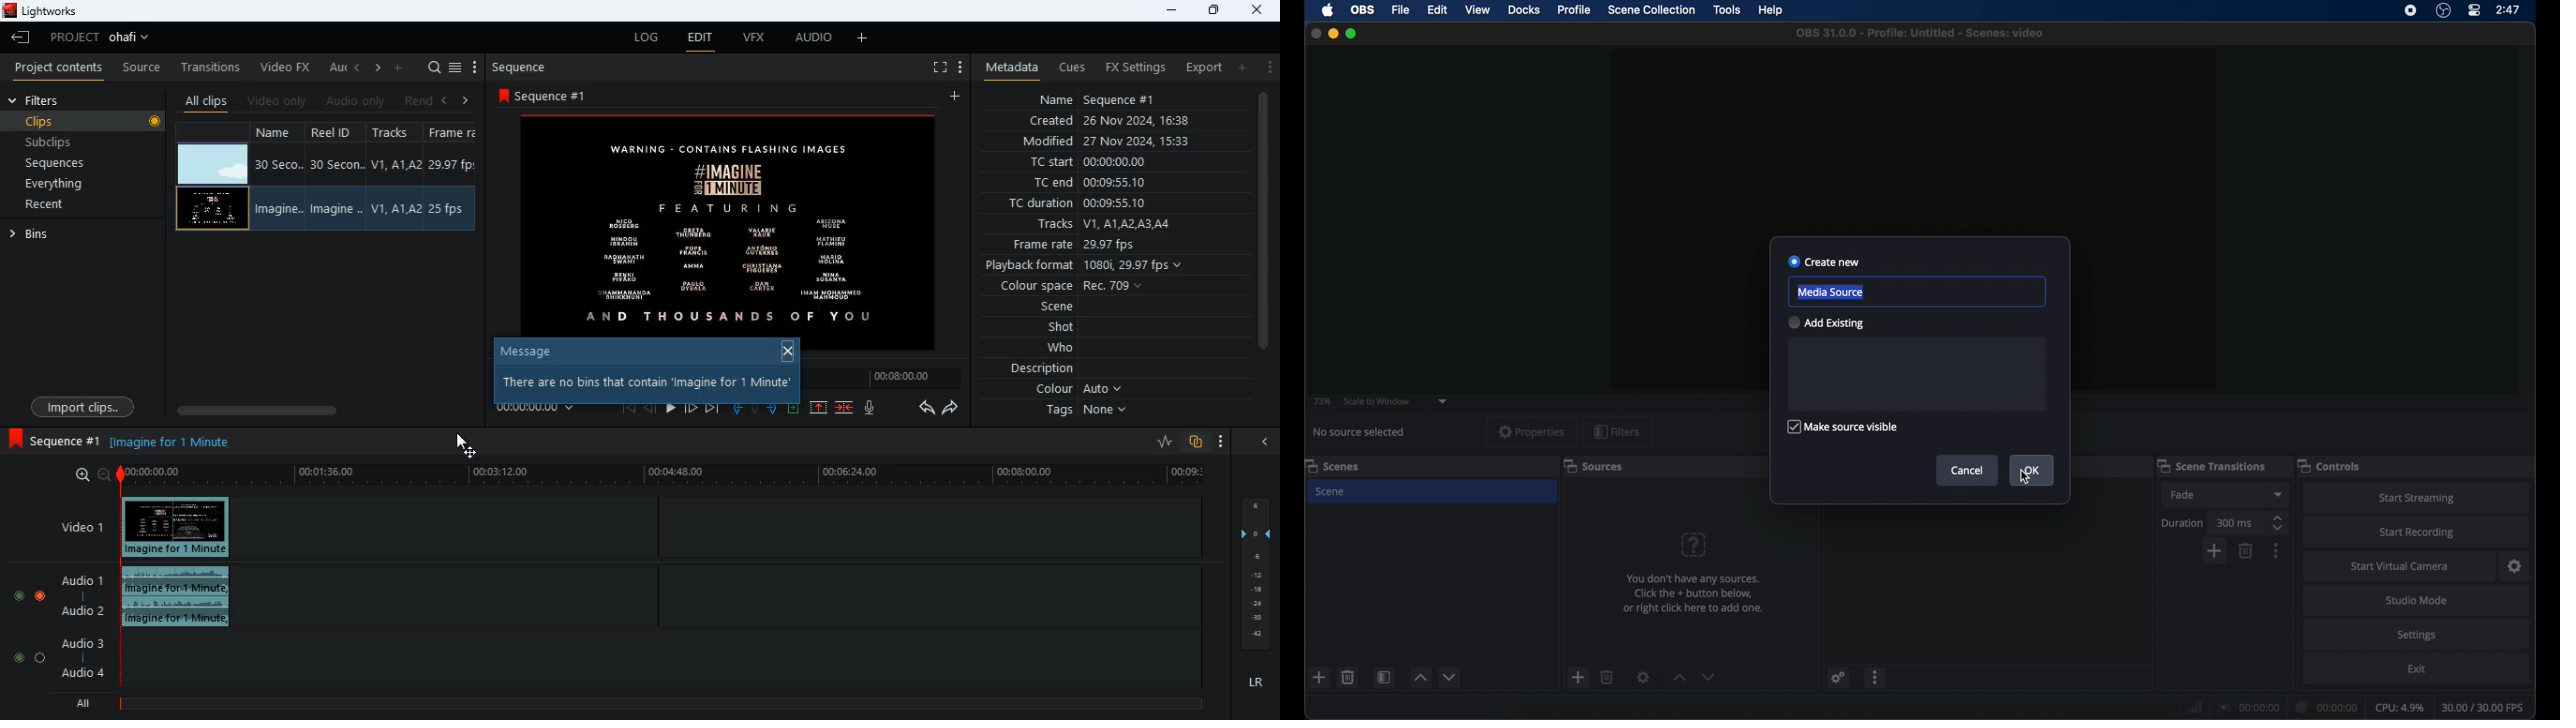 This screenshot has height=728, width=2576. I want to click on Track, so click(398, 164).